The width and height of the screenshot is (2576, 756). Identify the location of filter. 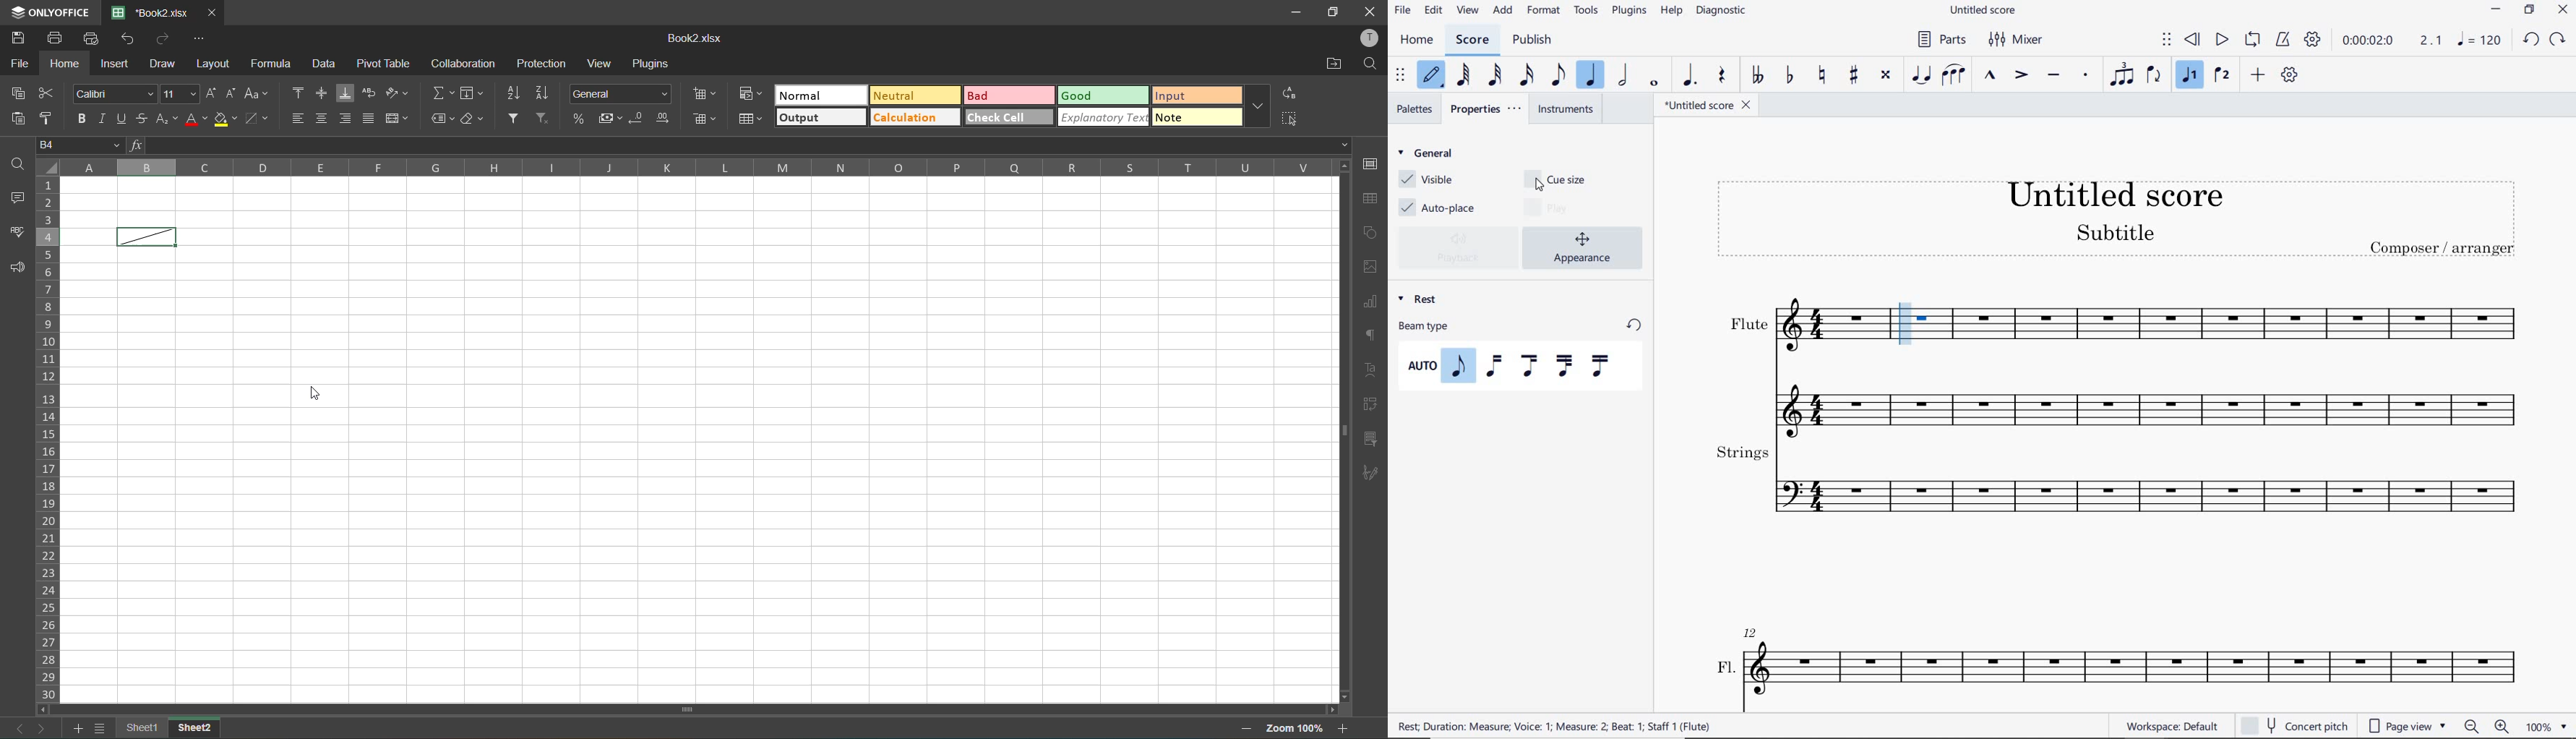
(512, 118).